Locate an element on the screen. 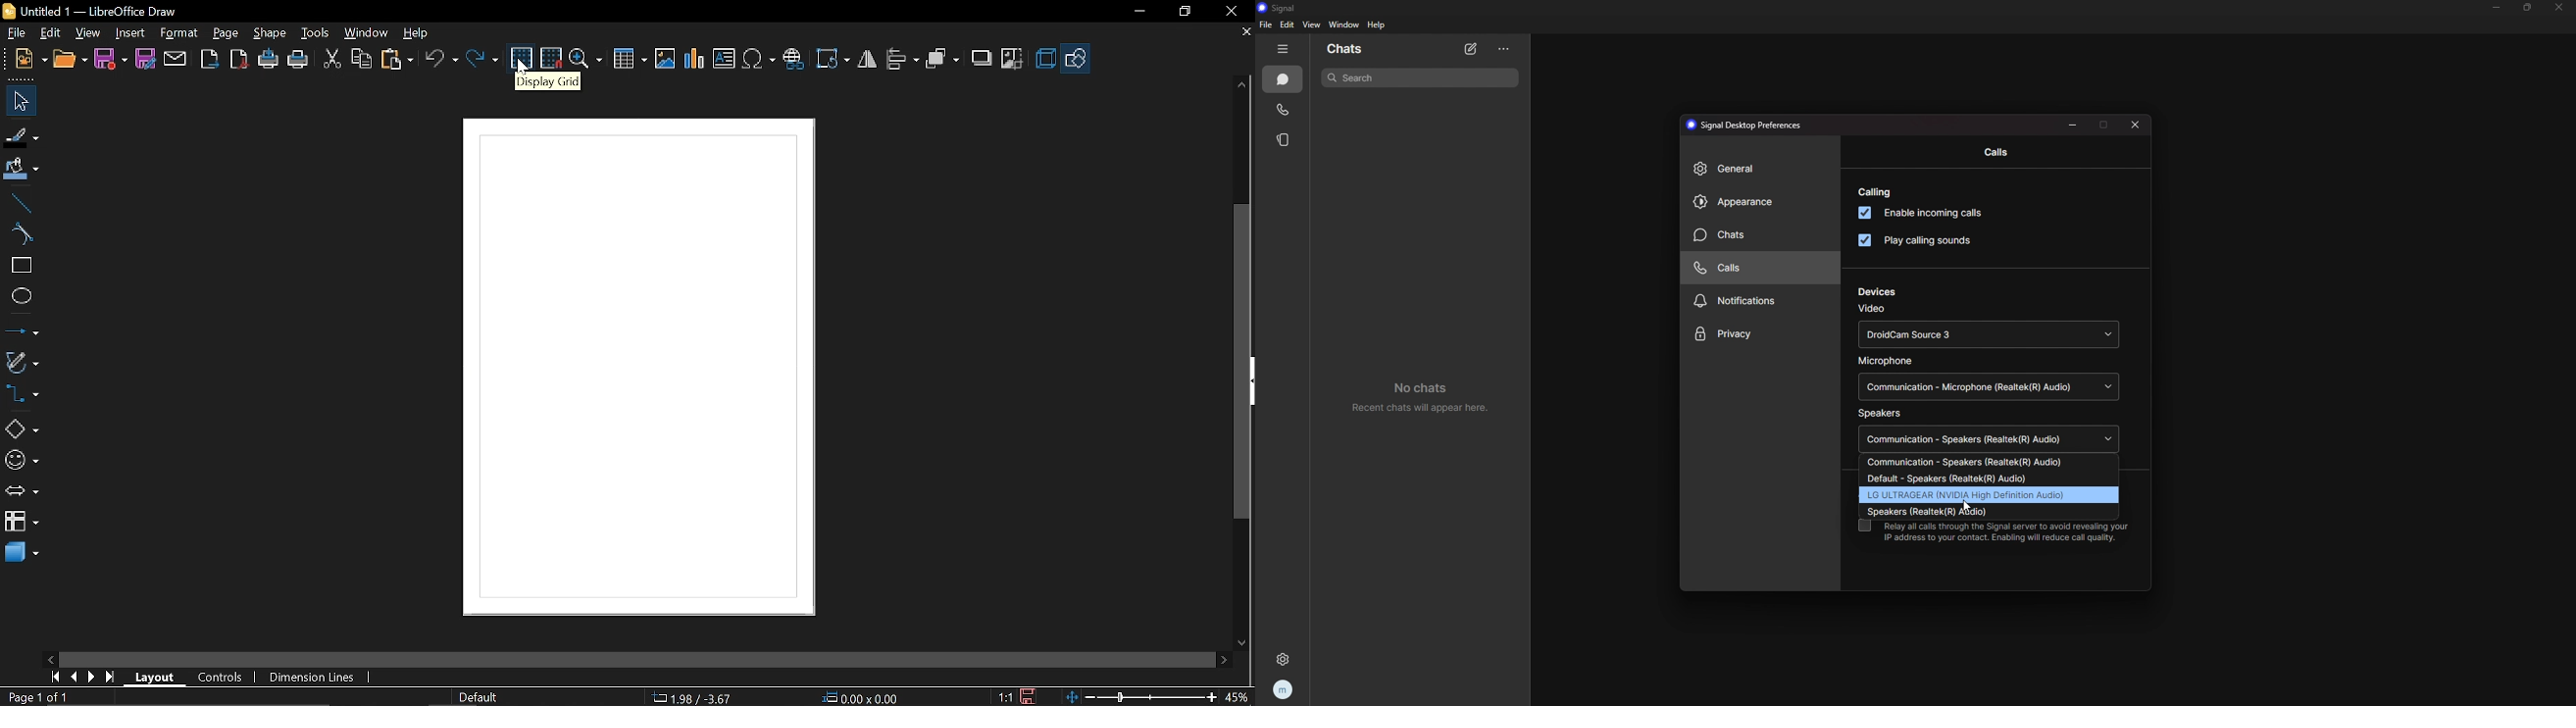 The width and height of the screenshot is (2576, 728). Move down is located at coordinates (1243, 643).